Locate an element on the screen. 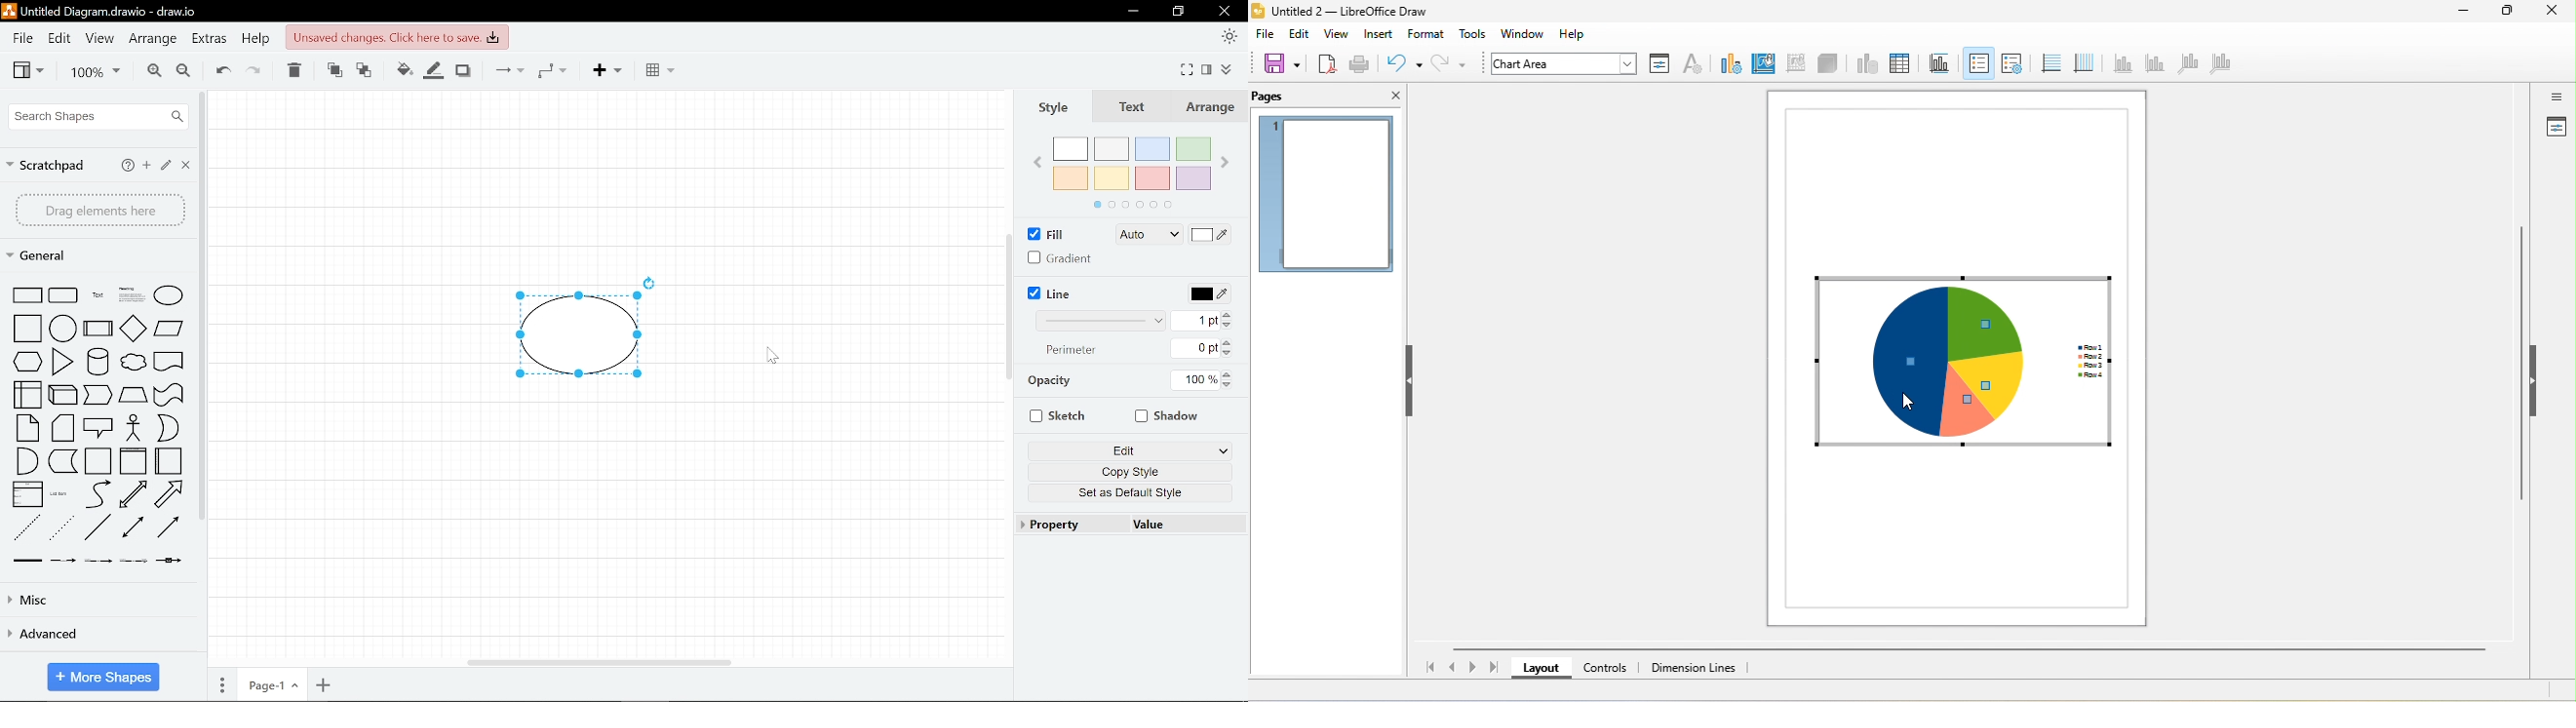  edit is located at coordinates (1299, 35).